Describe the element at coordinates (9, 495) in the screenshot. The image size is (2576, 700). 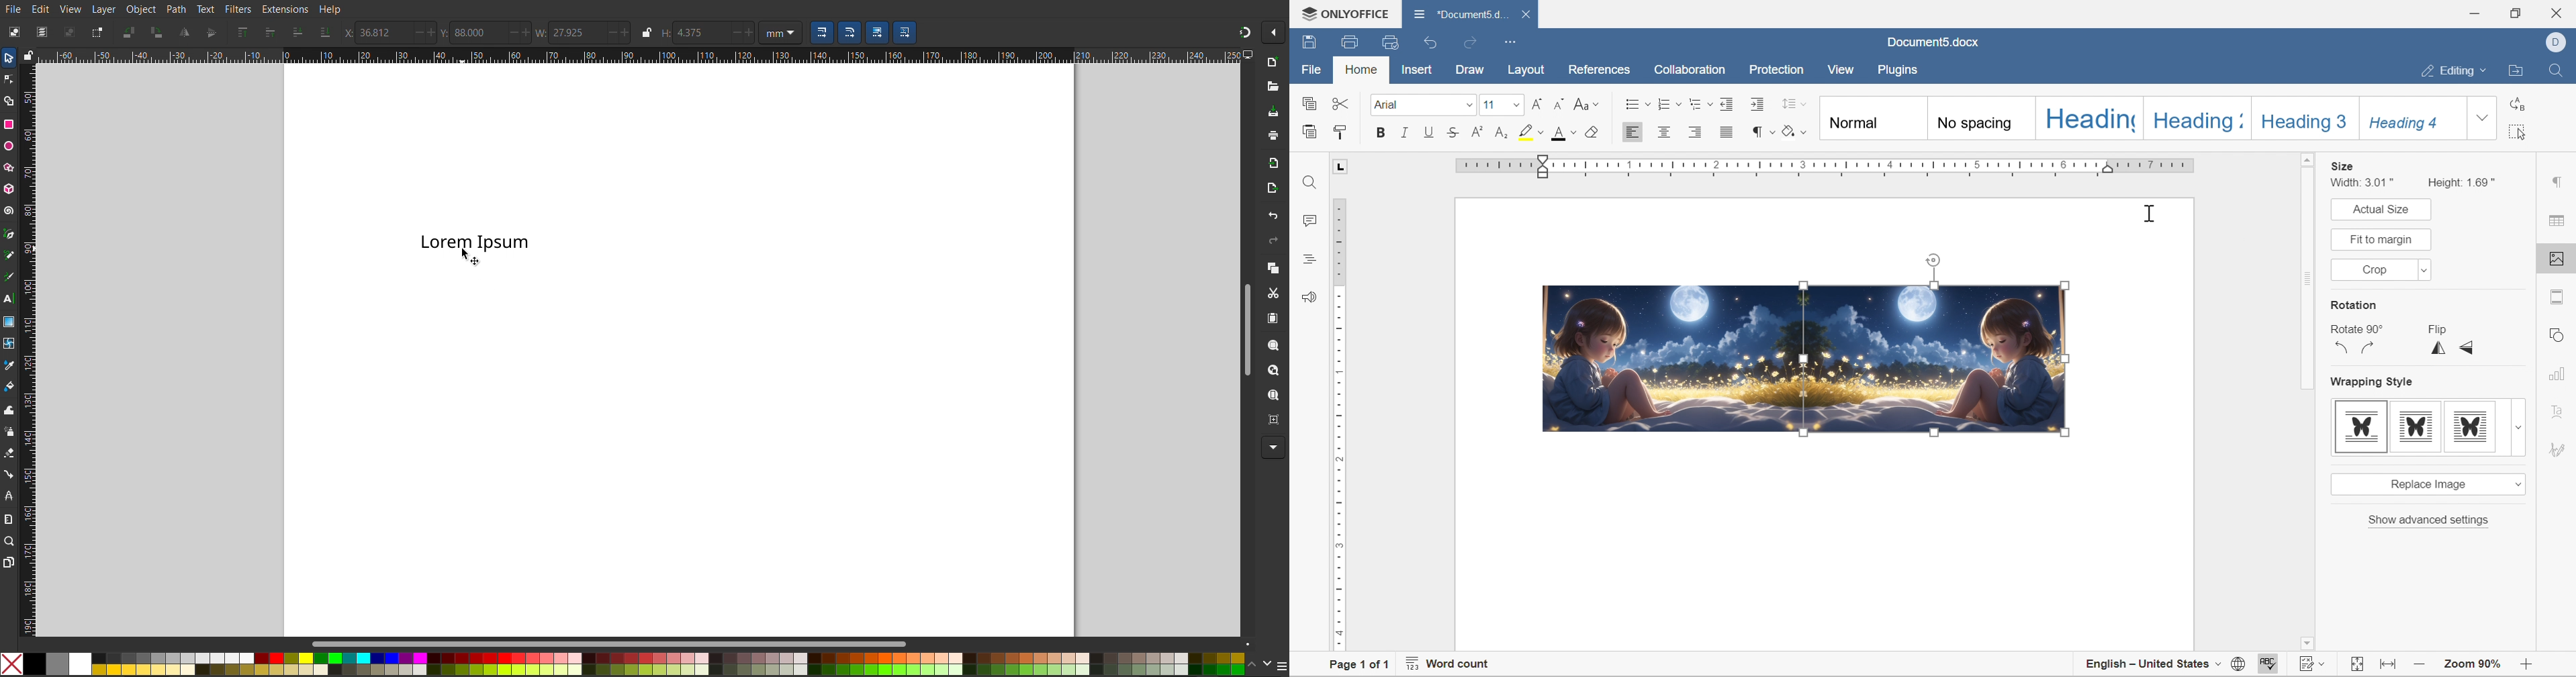
I see `LPE Tool` at that location.